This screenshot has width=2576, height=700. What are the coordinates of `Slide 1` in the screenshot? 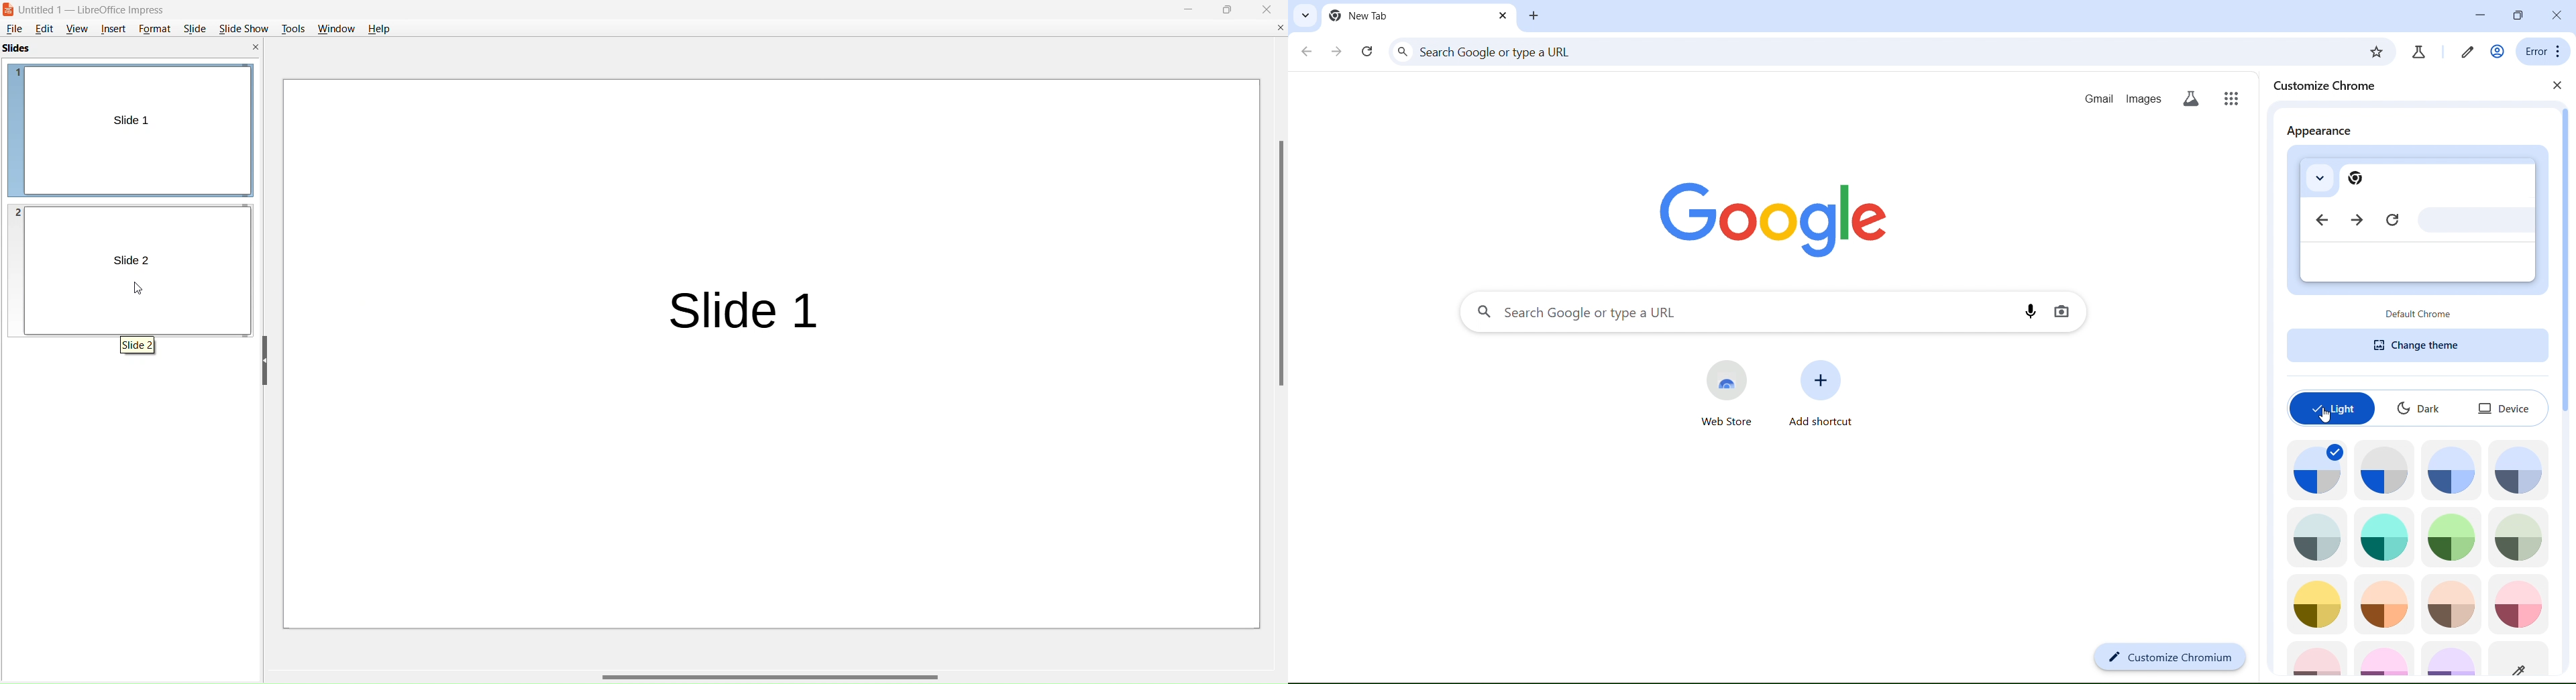 It's located at (751, 306).